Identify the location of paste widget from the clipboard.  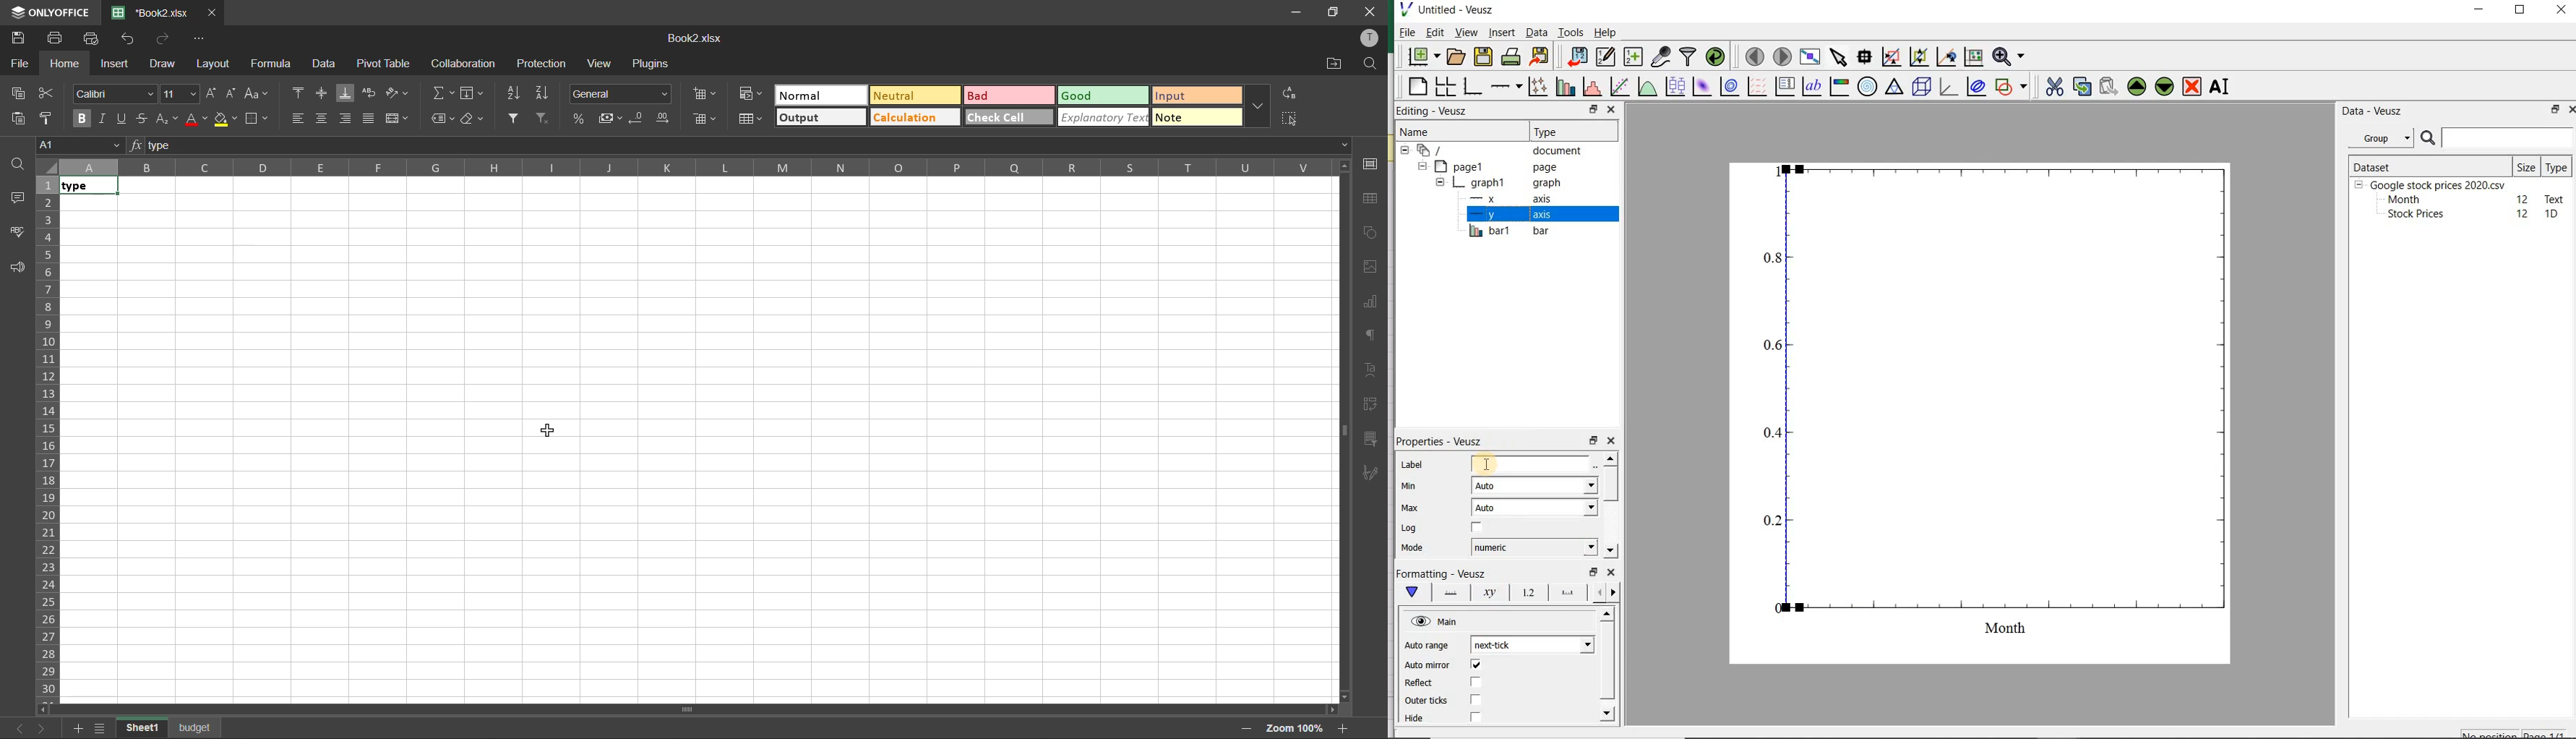
(2109, 87).